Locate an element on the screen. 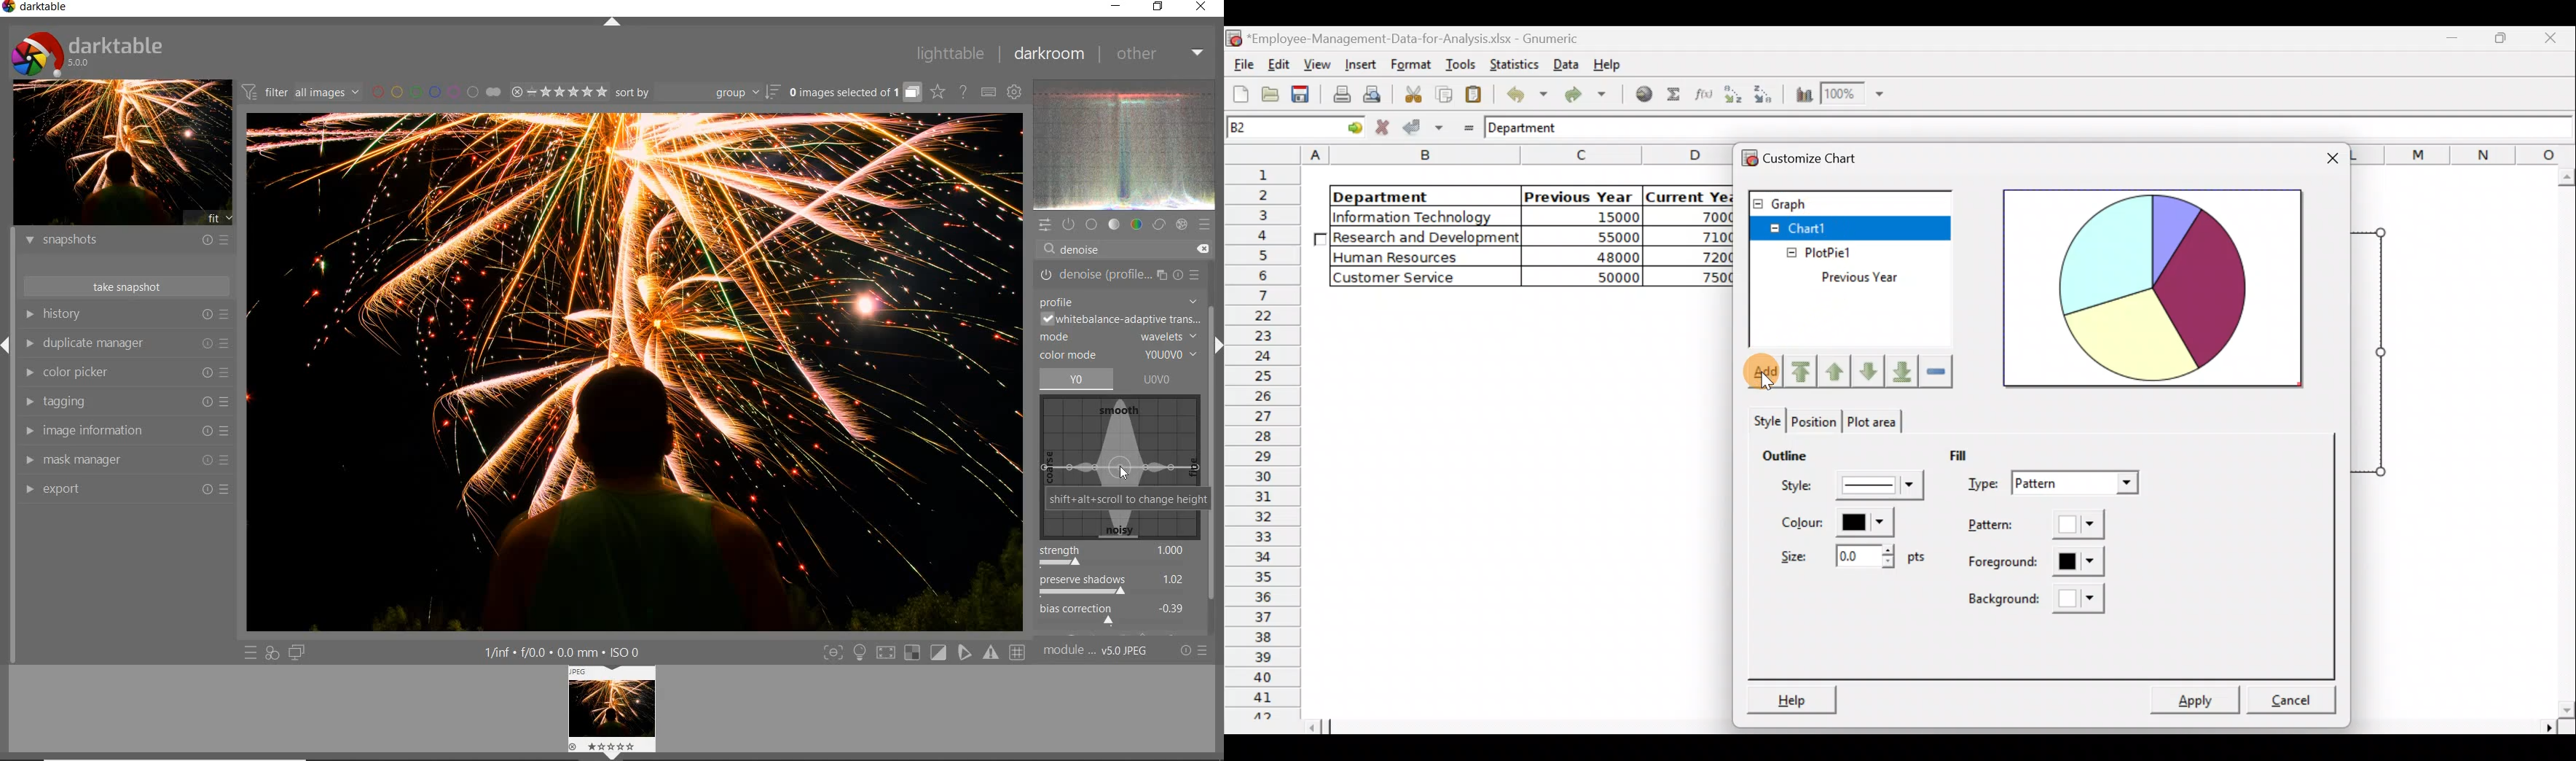  Edit a function in the current cell is located at coordinates (1703, 94).